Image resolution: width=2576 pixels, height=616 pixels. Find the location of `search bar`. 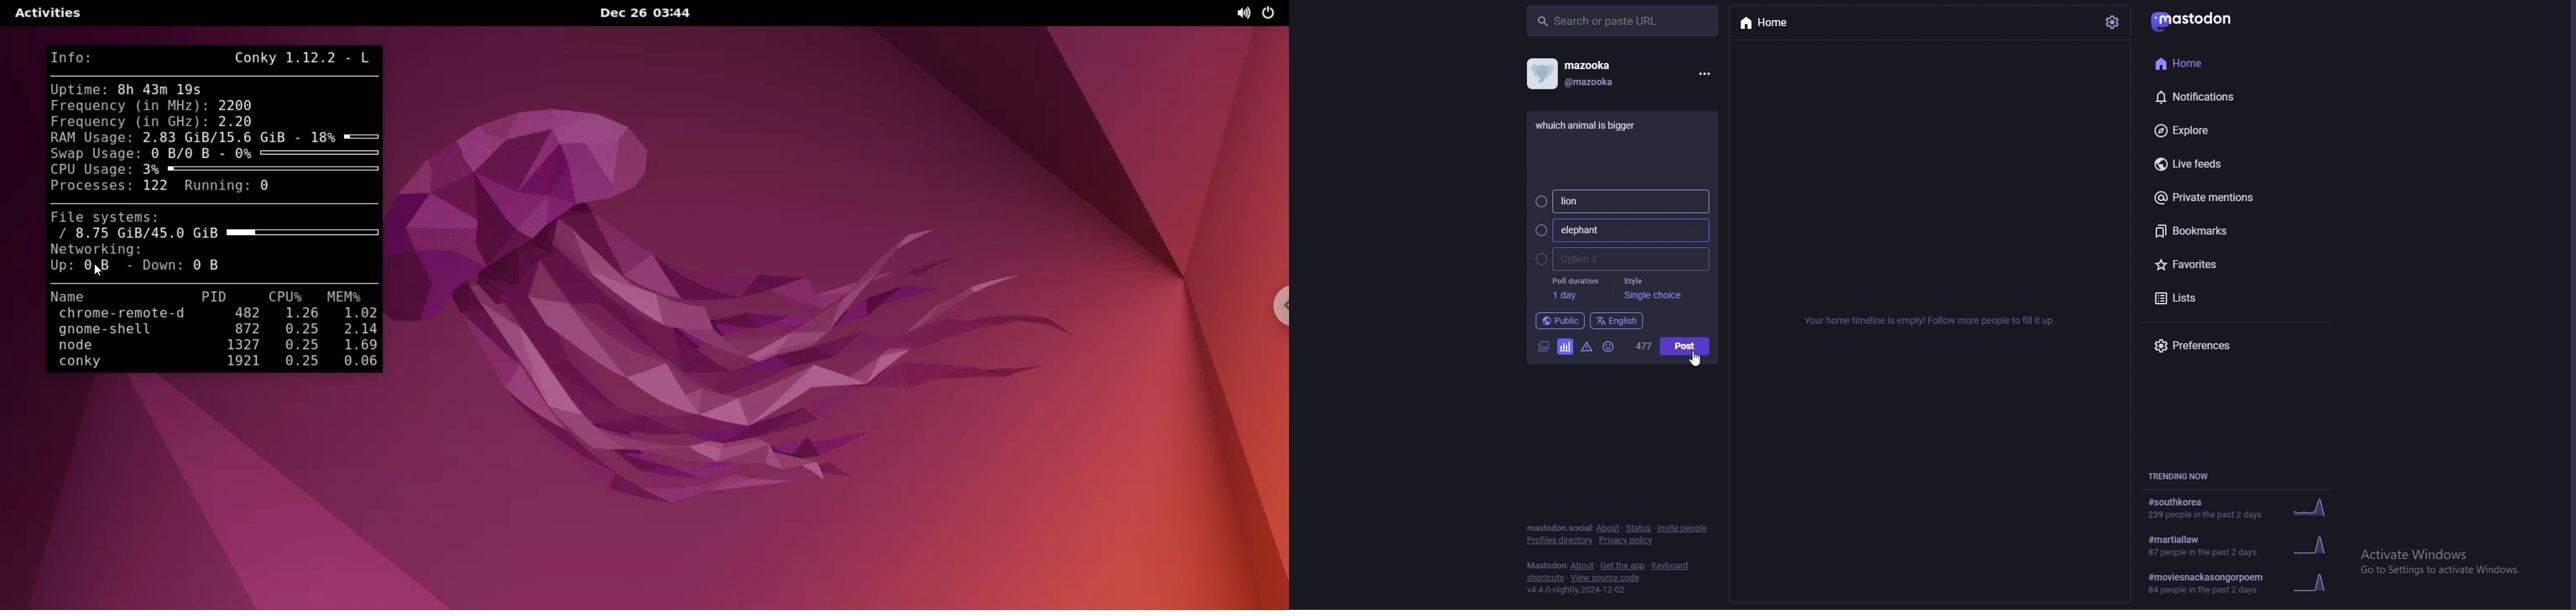

search bar is located at coordinates (1622, 20).